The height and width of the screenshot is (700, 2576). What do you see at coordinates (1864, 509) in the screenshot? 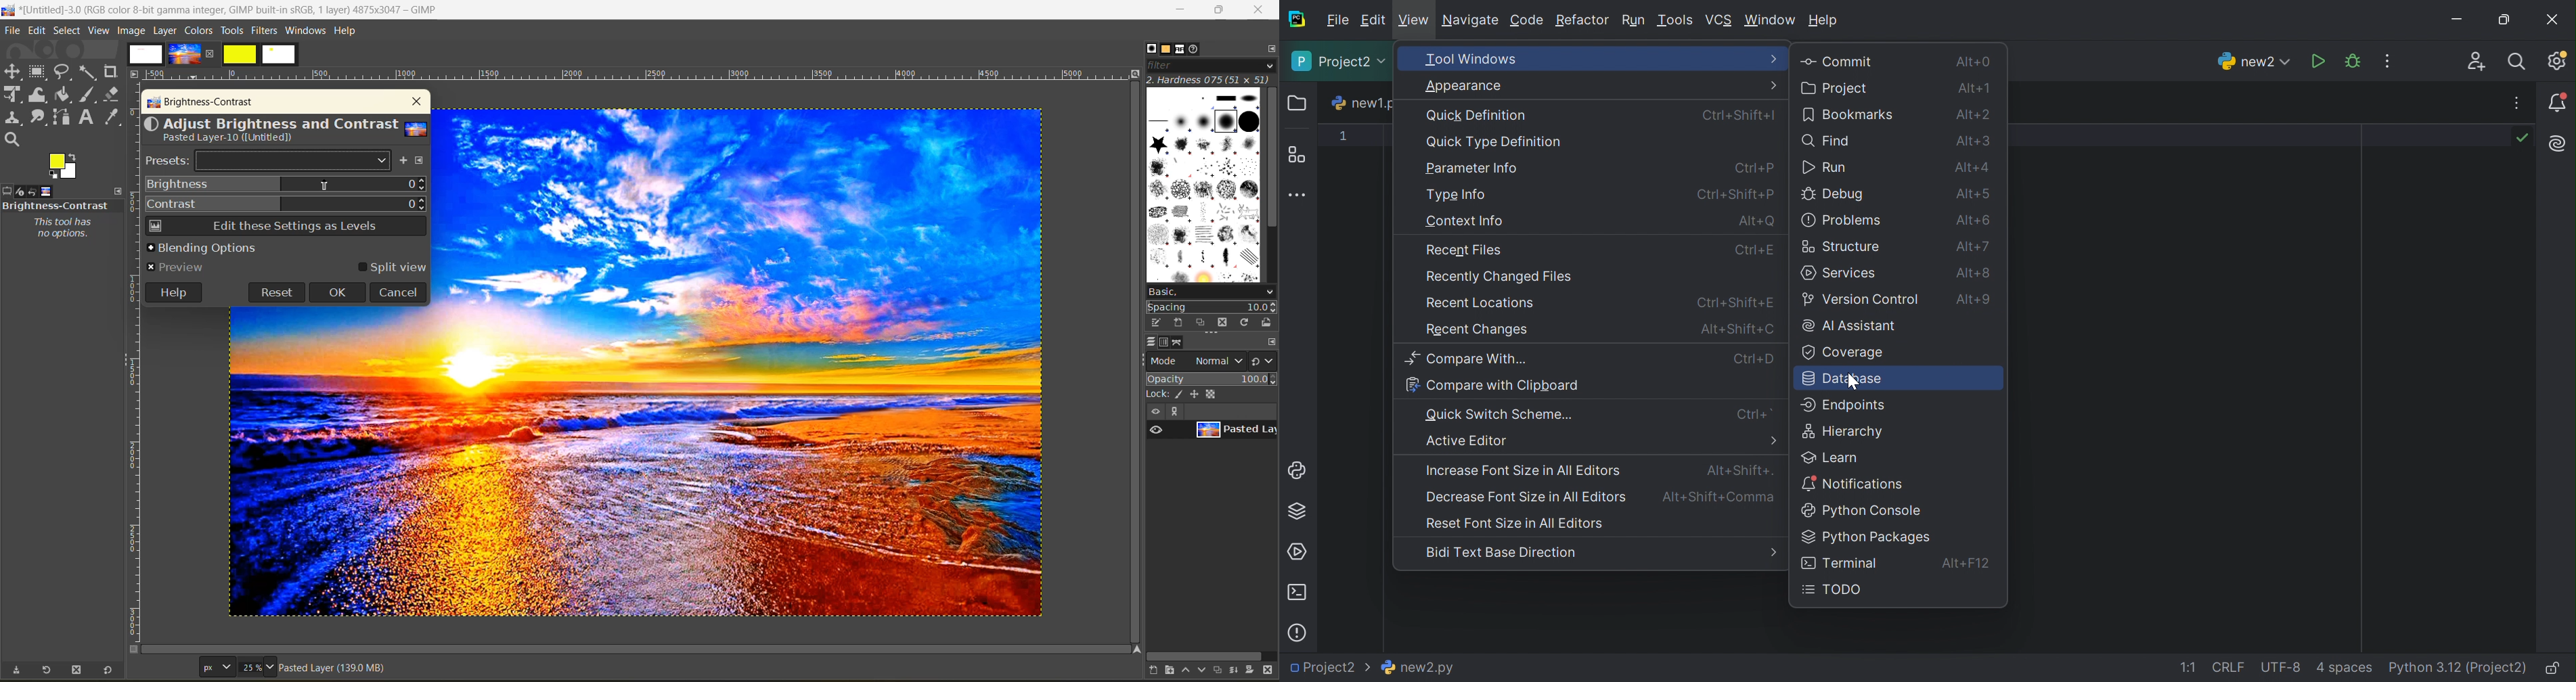
I see `Python console` at bounding box center [1864, 509].